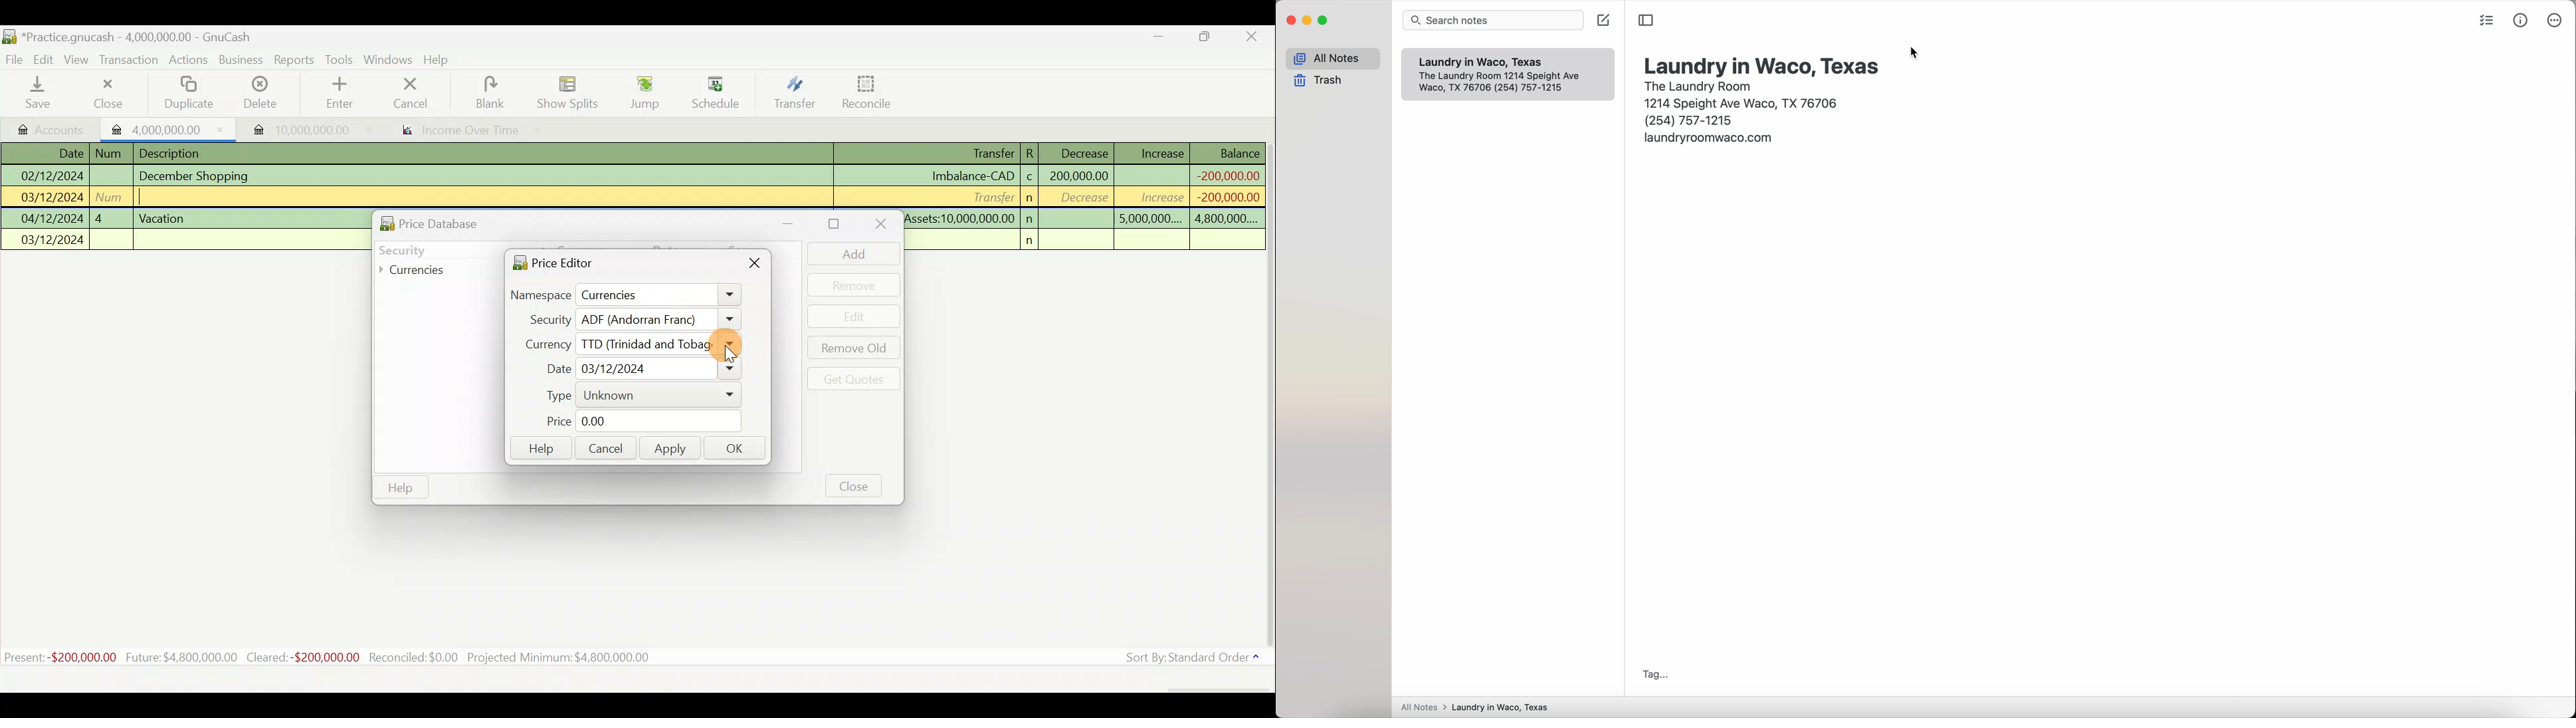  Describe the element at coordinates (200, 176) in the screenshot. I see `December Shopping` at that location.